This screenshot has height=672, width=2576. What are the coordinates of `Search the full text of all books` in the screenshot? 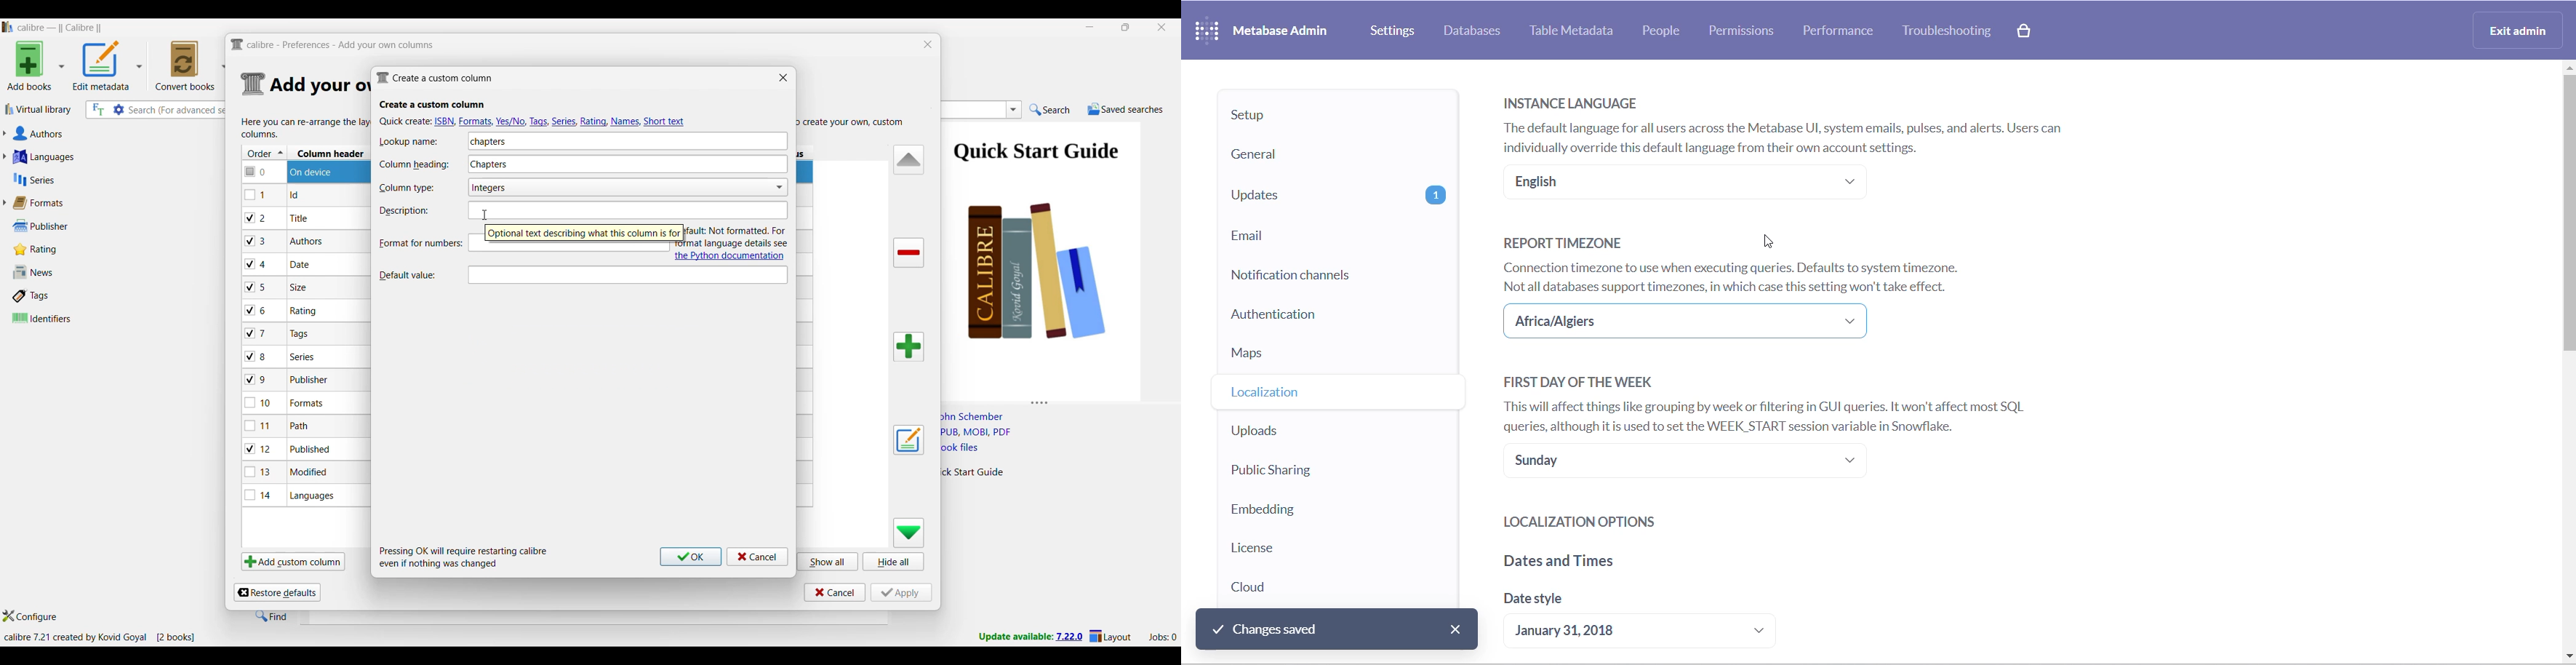 It's located at (97, 110).